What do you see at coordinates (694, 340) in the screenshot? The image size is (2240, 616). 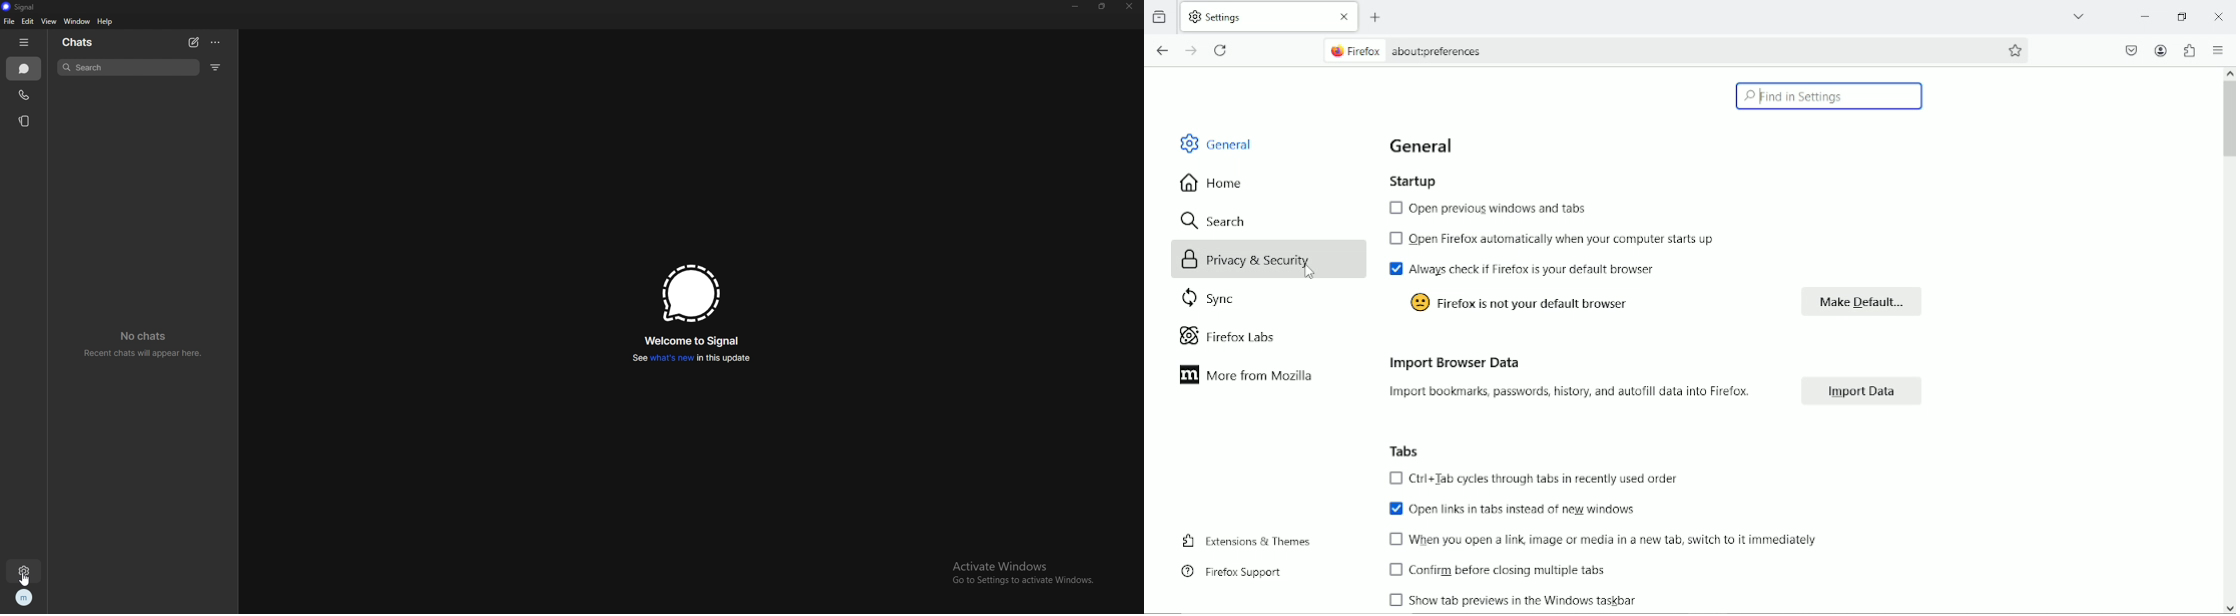 I see `welcome to signal` at bounding box center [694, 340].